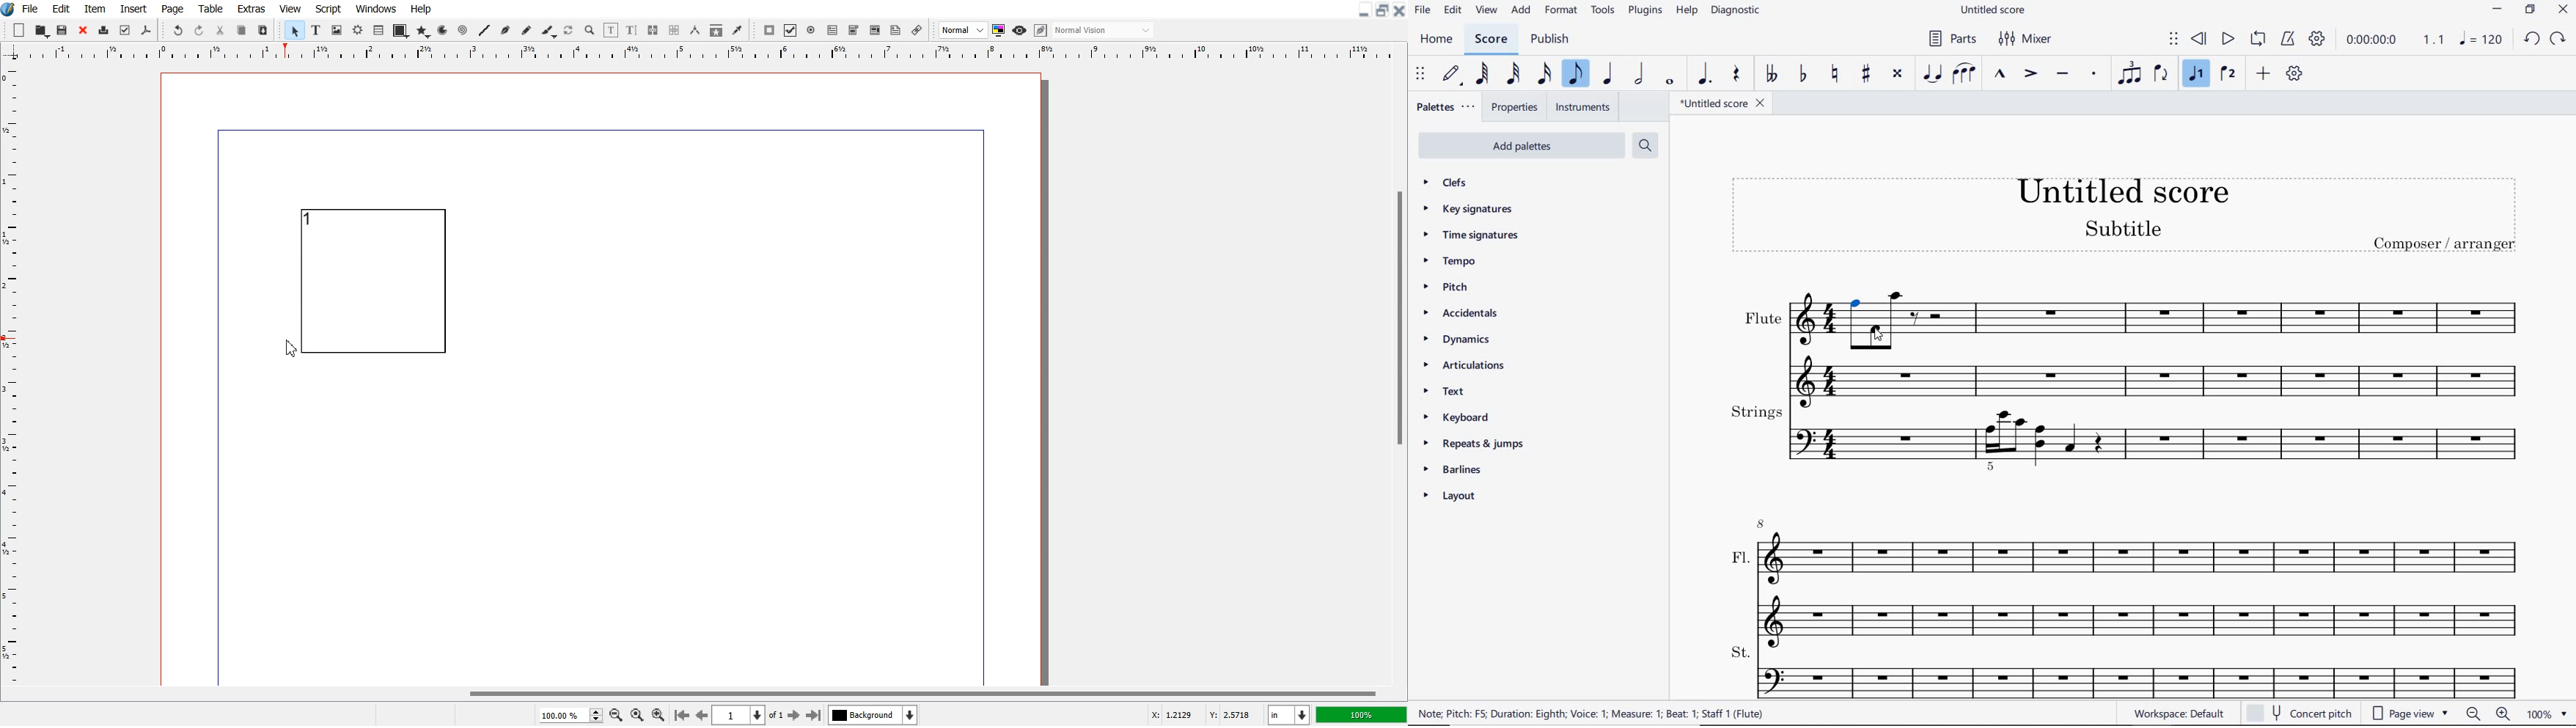  I want to click on TOGGLE FLAT, so click(1804, 72).